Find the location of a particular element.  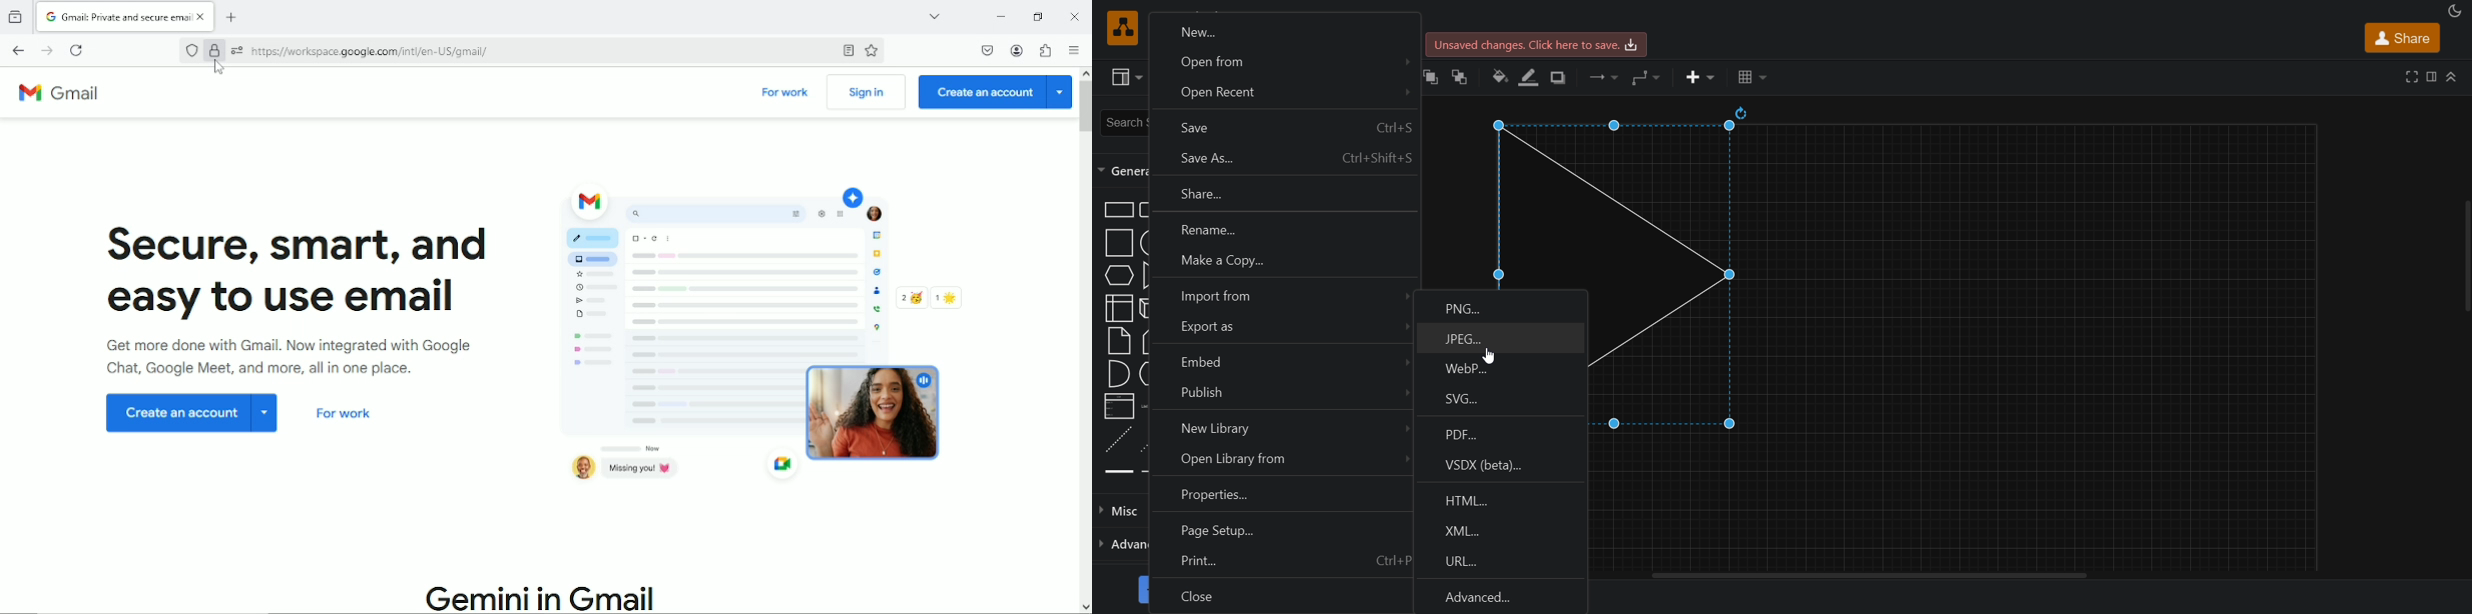

Sign in is located at coordinates (869, 93).